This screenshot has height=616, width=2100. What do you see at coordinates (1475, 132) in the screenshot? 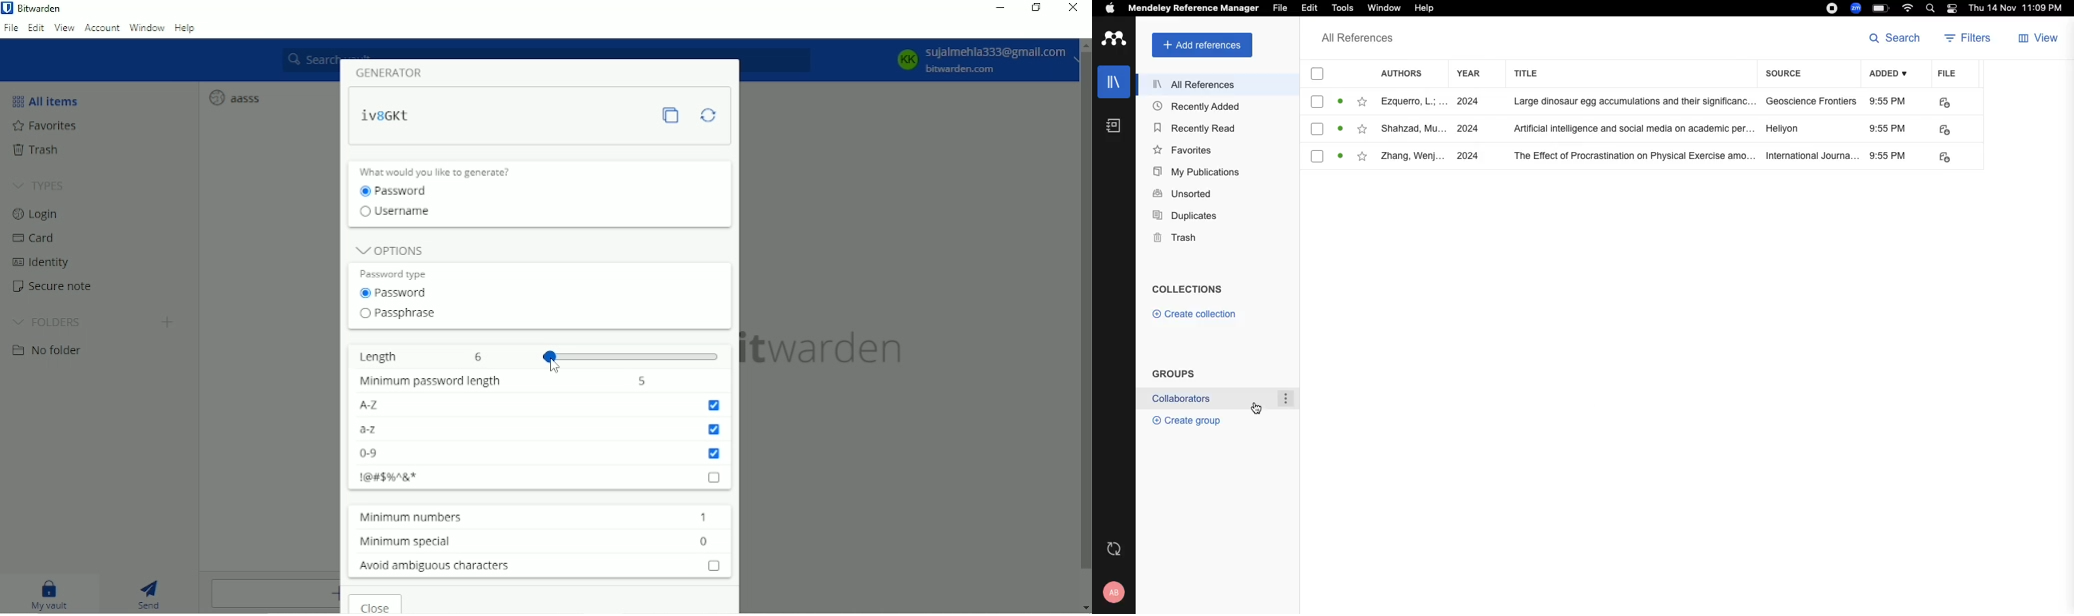
I see `years` at bounding box center [1475, 132].